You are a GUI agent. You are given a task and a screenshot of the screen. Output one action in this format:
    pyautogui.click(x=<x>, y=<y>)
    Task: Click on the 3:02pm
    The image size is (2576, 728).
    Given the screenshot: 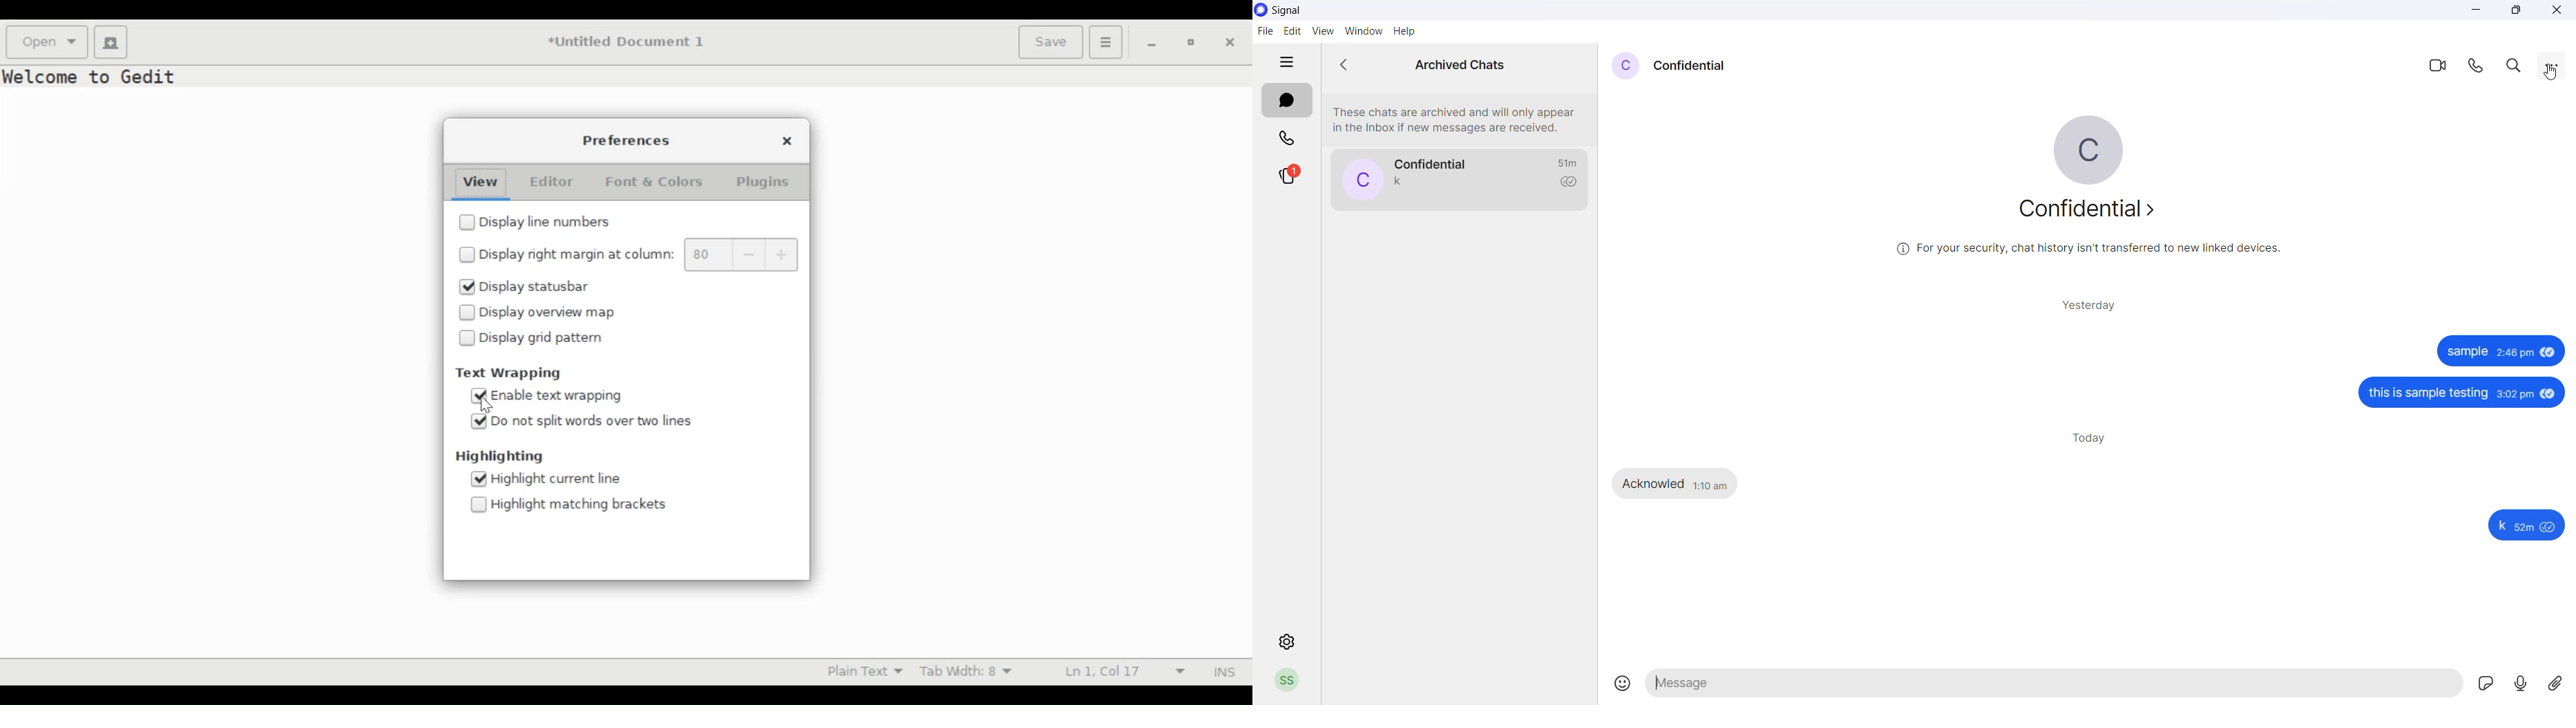 What is the action you would take?
    pyautogui.click(x=2514, y=394)
    